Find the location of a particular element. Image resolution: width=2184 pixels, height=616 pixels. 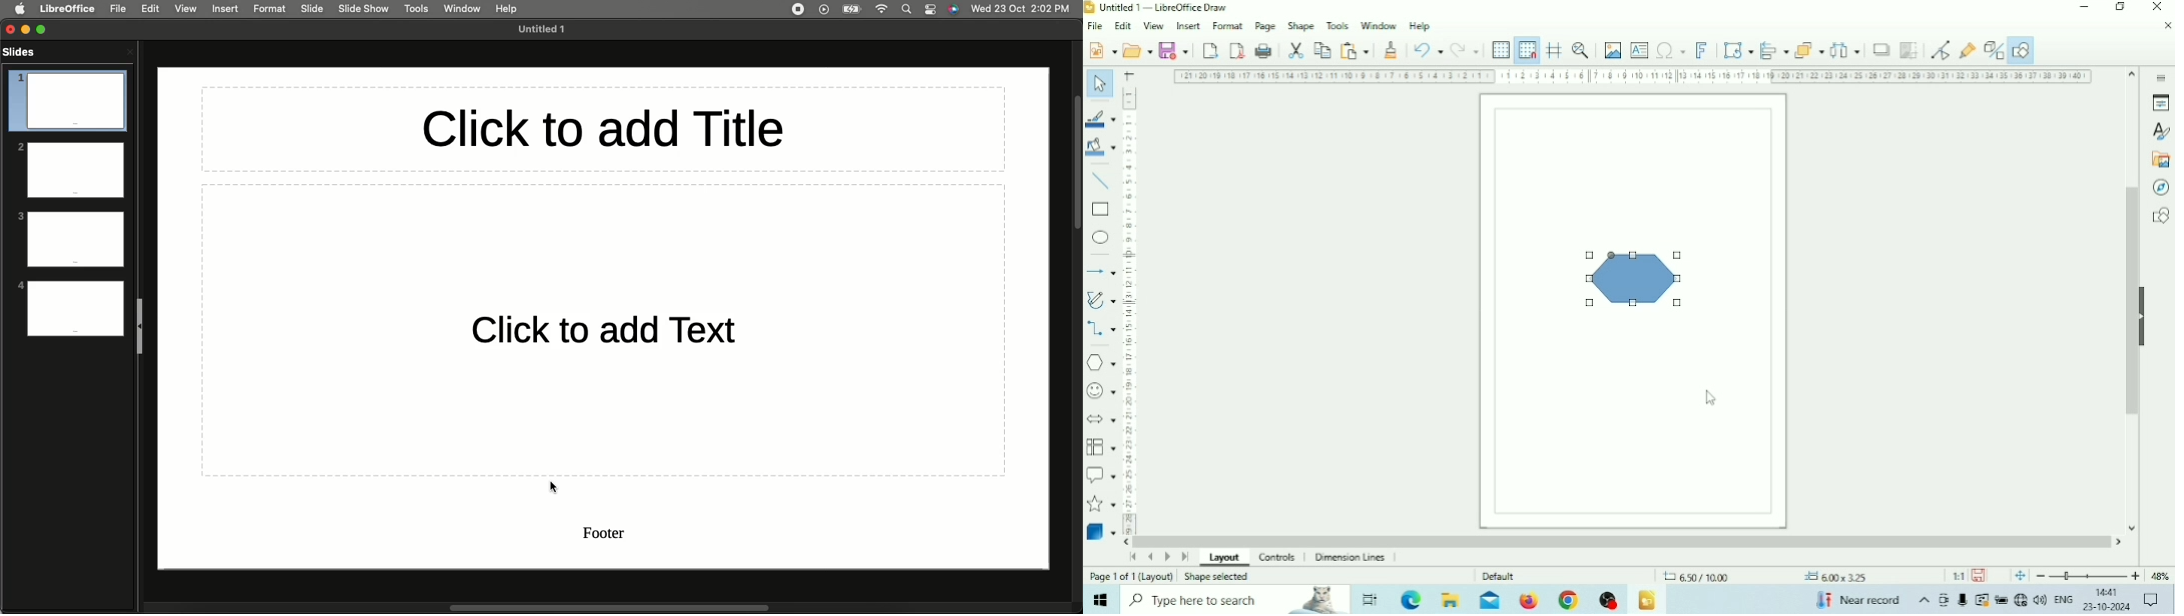

Cursor positions is located at coordinates (1765, 577).